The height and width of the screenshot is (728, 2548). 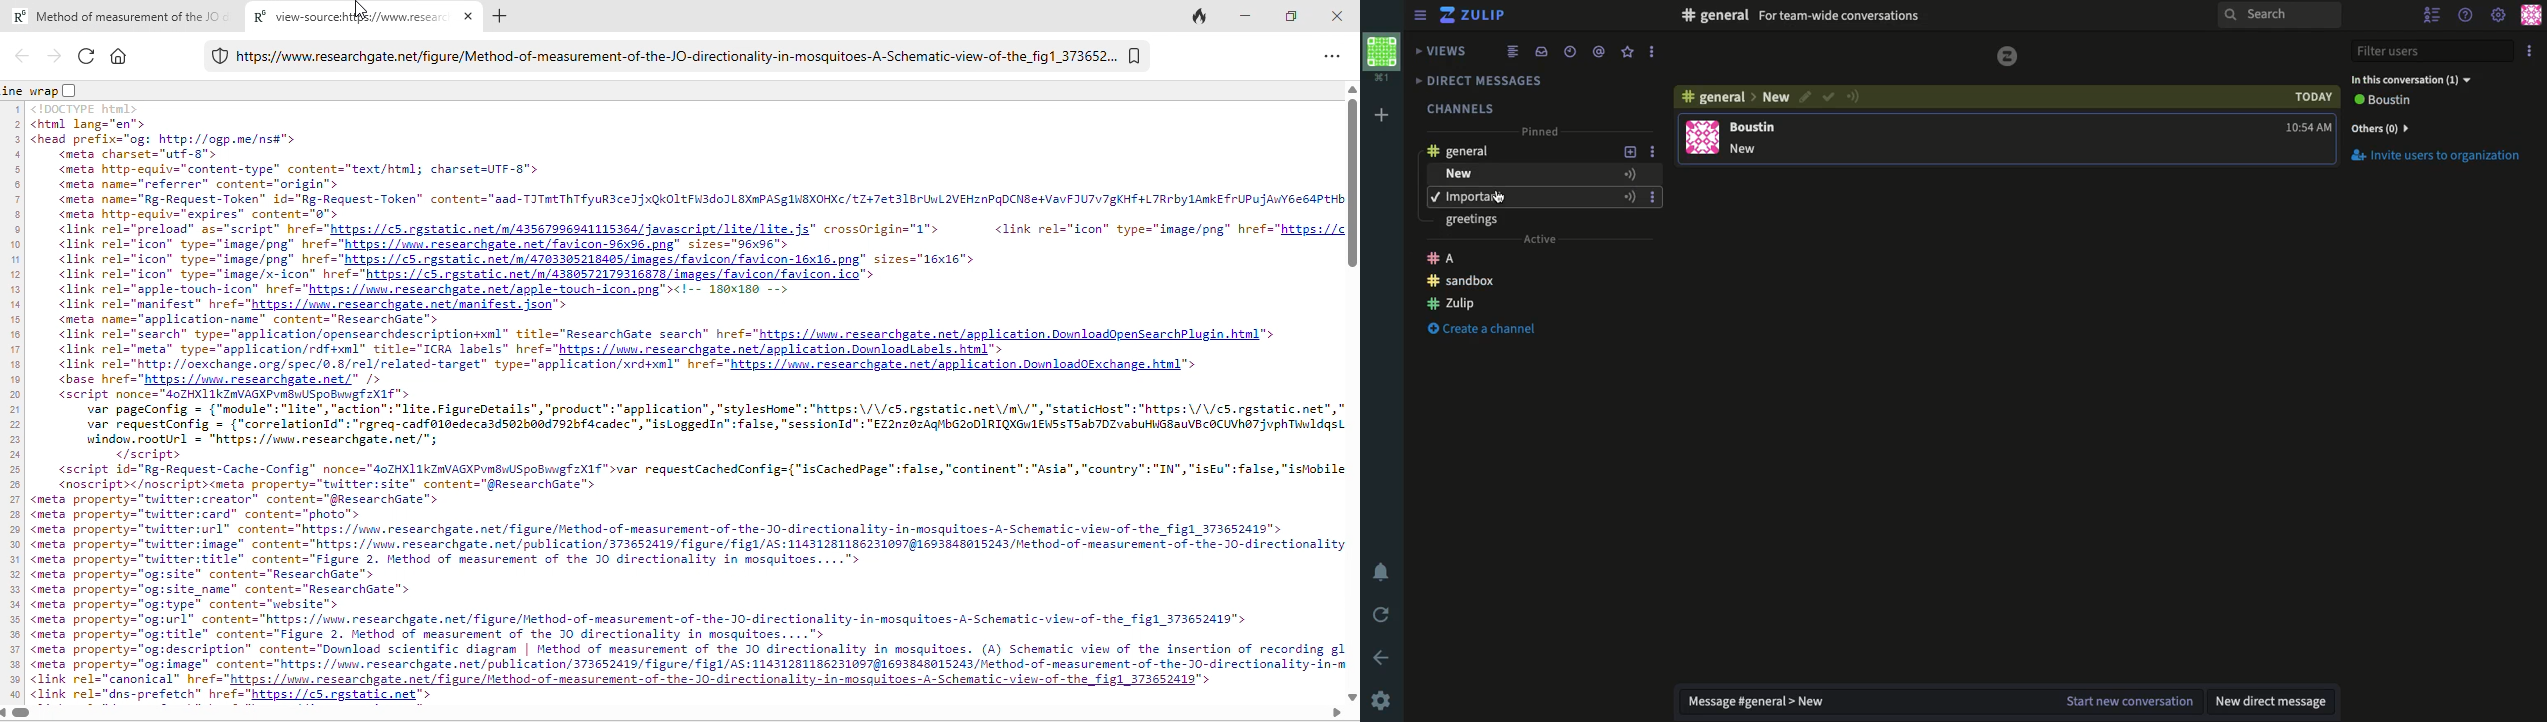 I want to click on Add, so click(x=1631, y=173).